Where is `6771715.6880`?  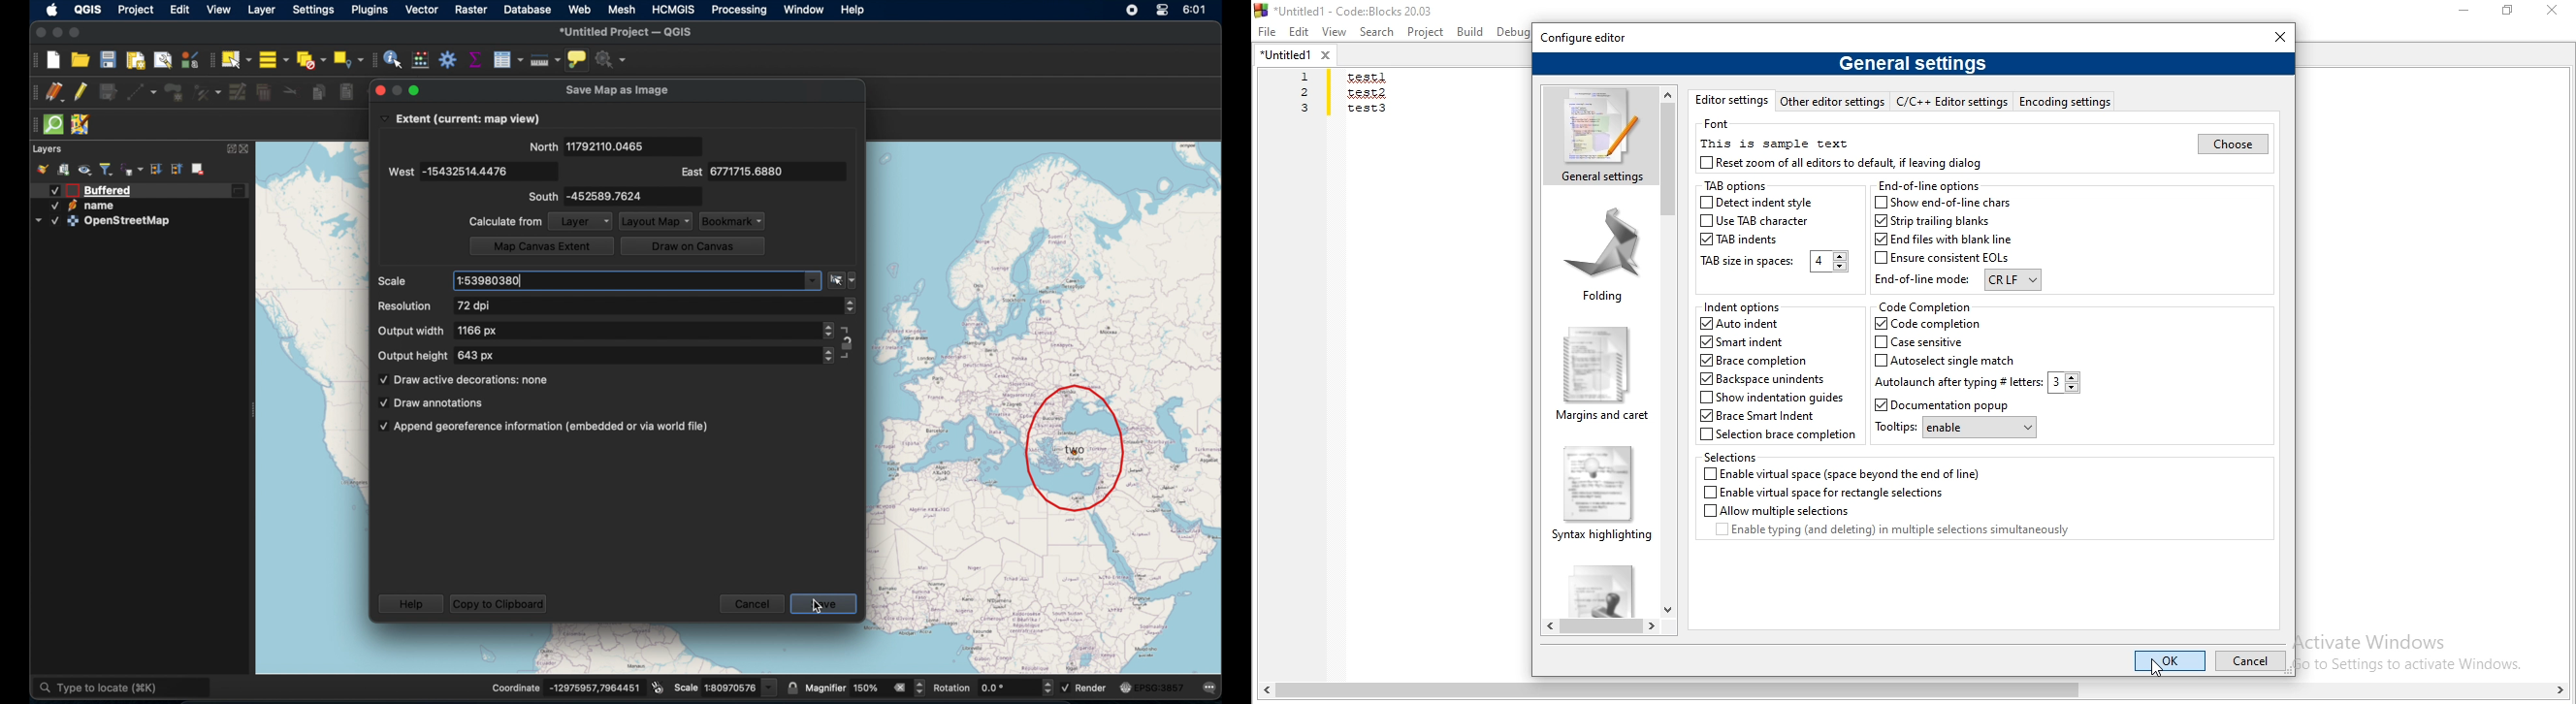
6771715.6880 is located at coordinates (779, 171).